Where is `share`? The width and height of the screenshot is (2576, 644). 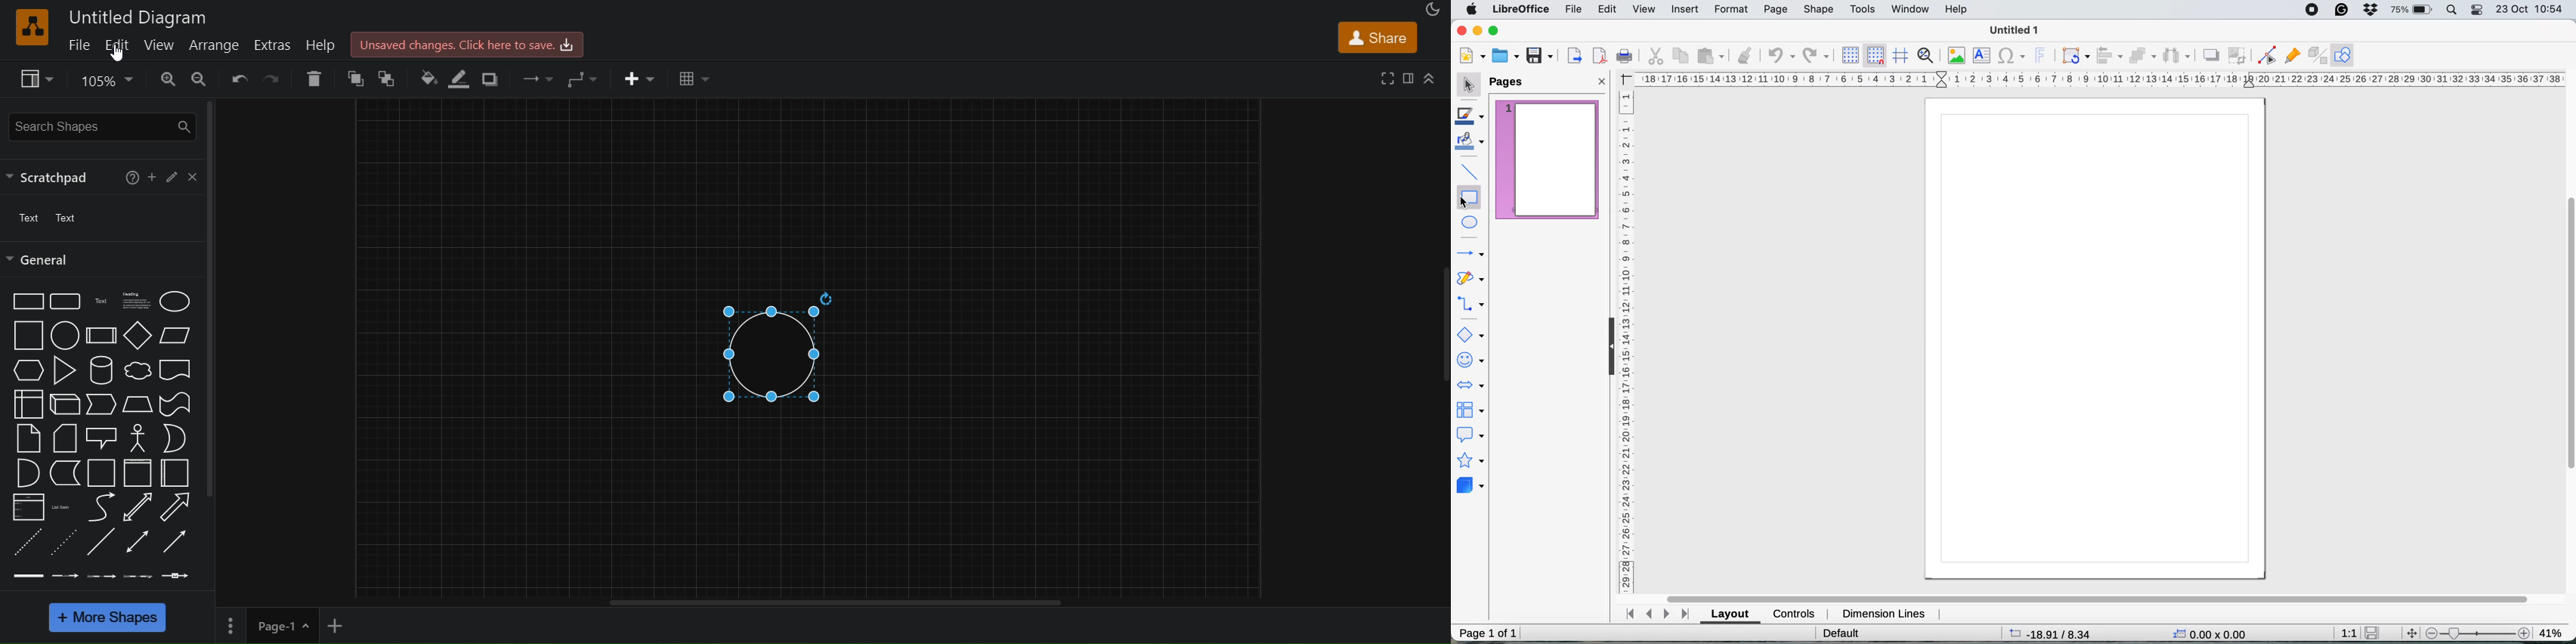 share is located at coordinates (1375, 36).